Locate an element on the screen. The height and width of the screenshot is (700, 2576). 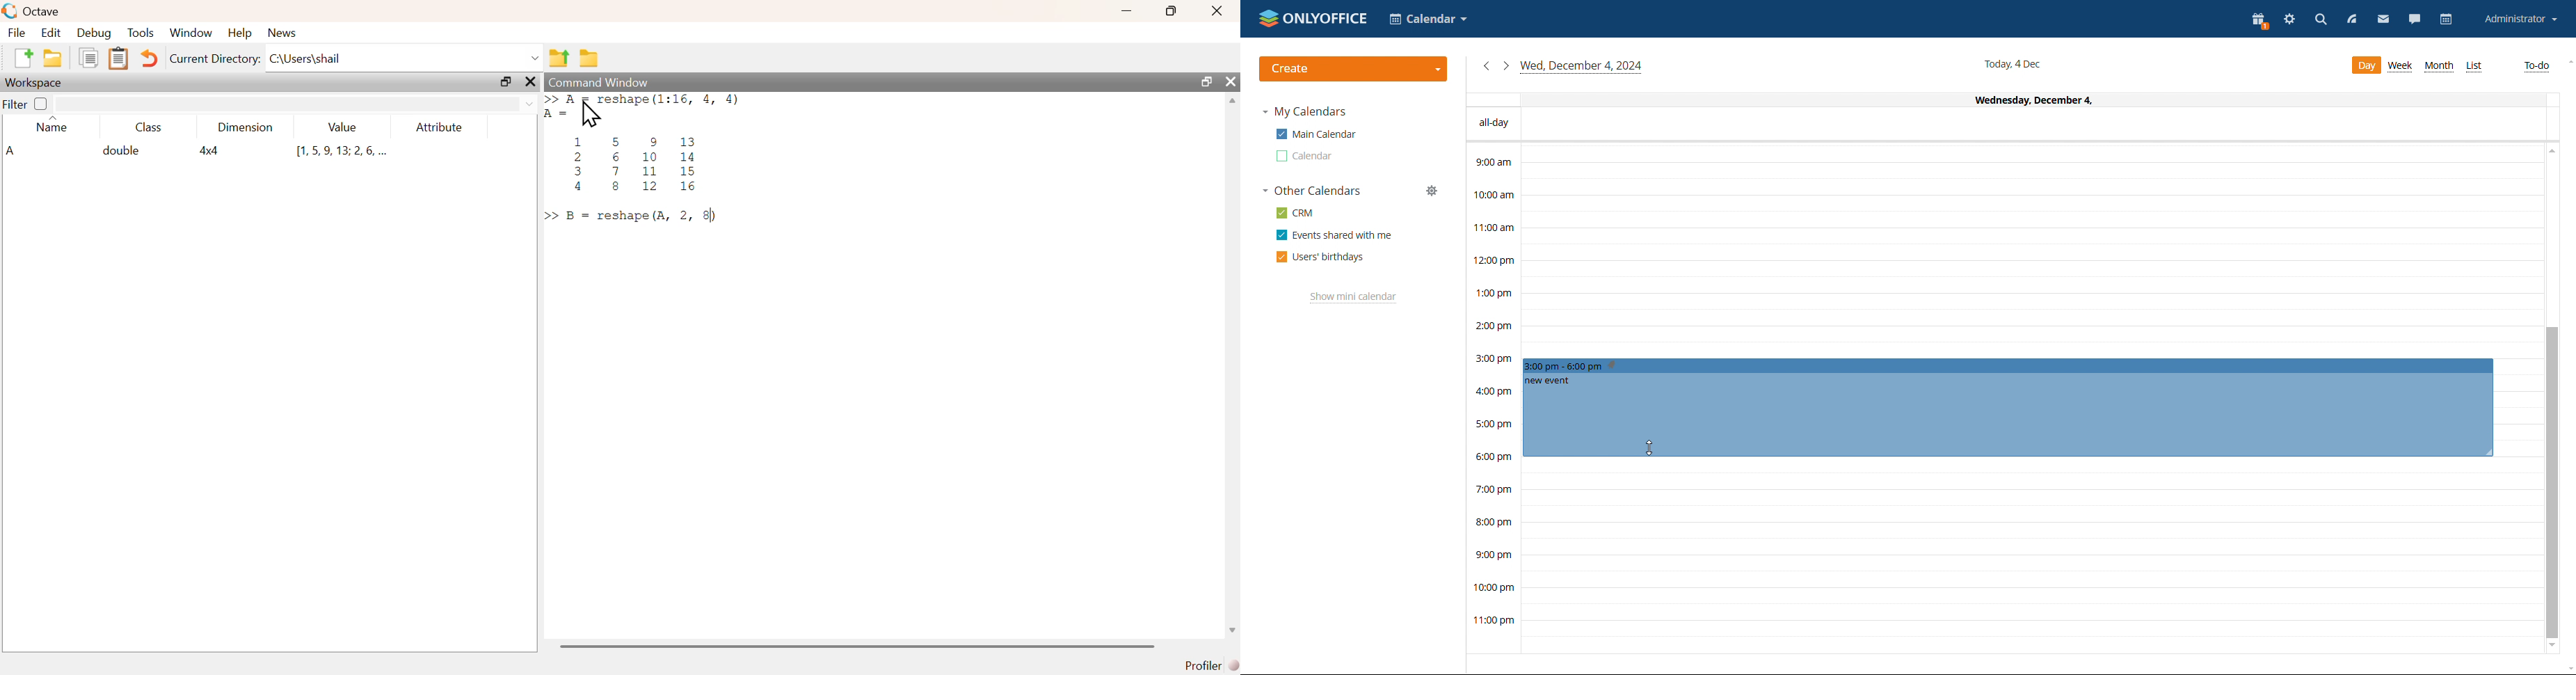
date is located at coordinates (2003, 100).